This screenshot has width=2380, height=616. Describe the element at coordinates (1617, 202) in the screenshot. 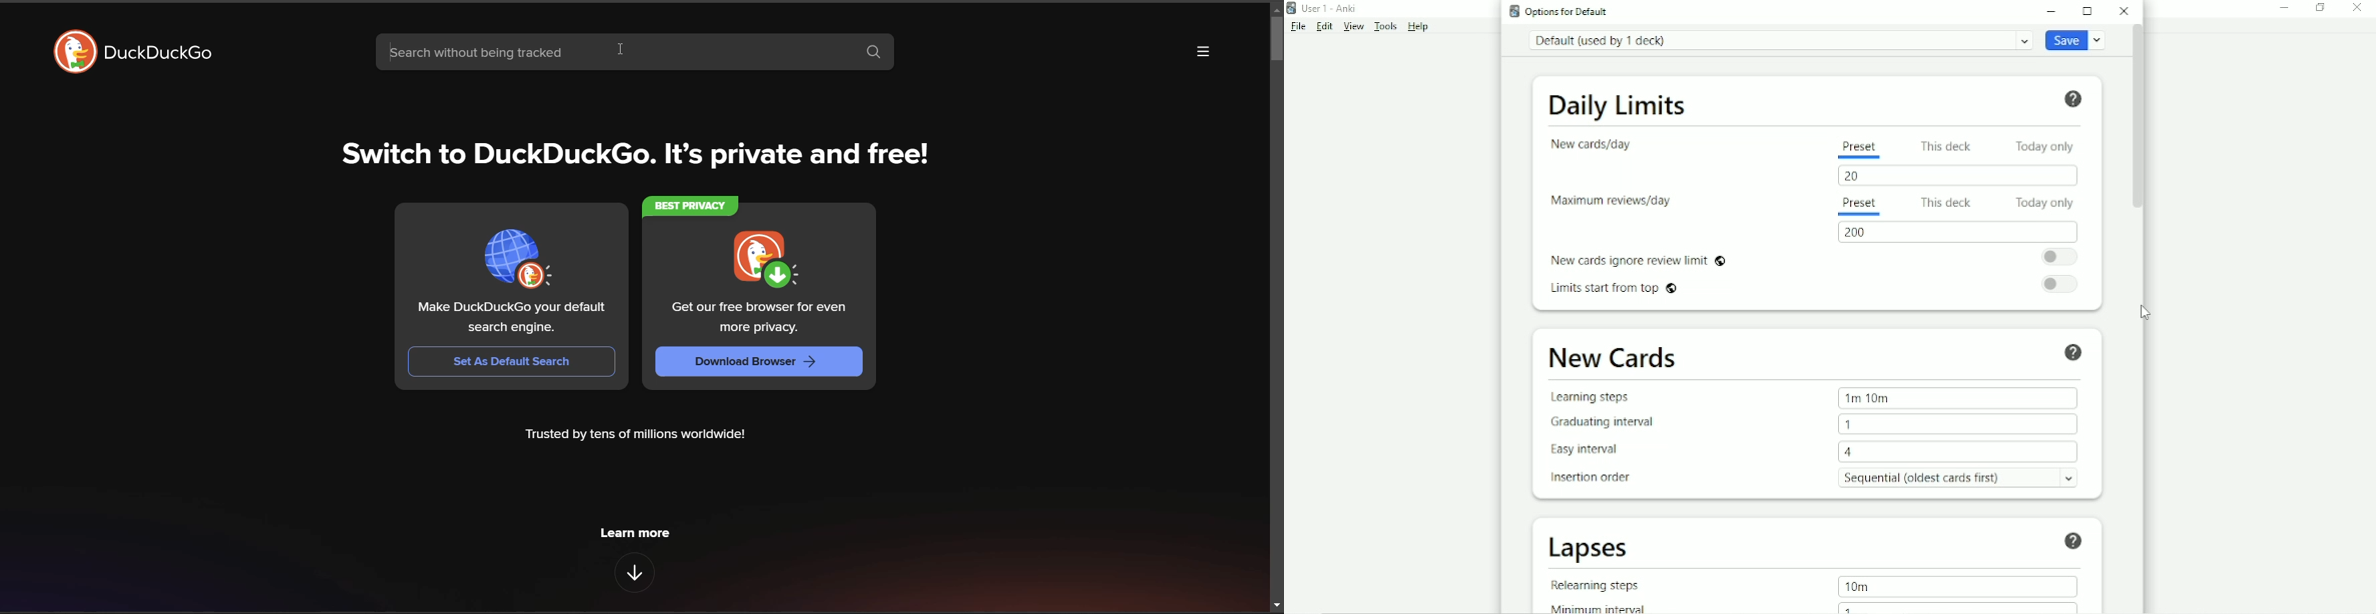

I see `Maximum reviews/day` at that location.